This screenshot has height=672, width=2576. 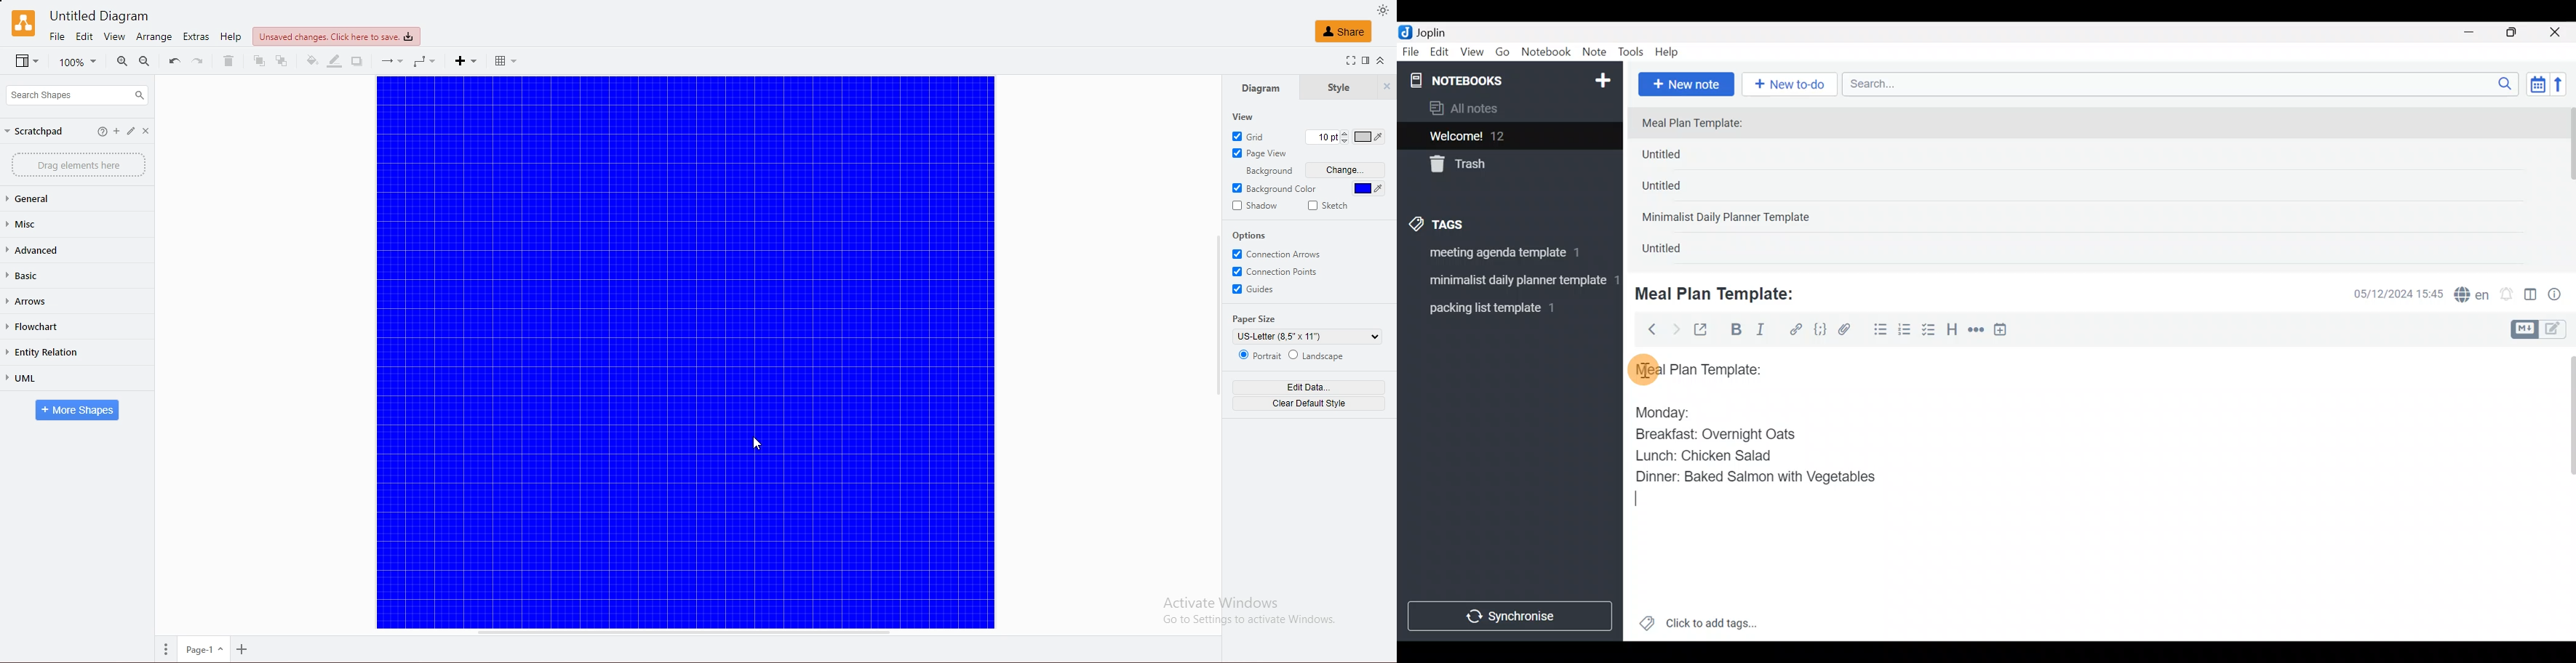 I want to click on Meal plan template, so click(x=1694, y=368).